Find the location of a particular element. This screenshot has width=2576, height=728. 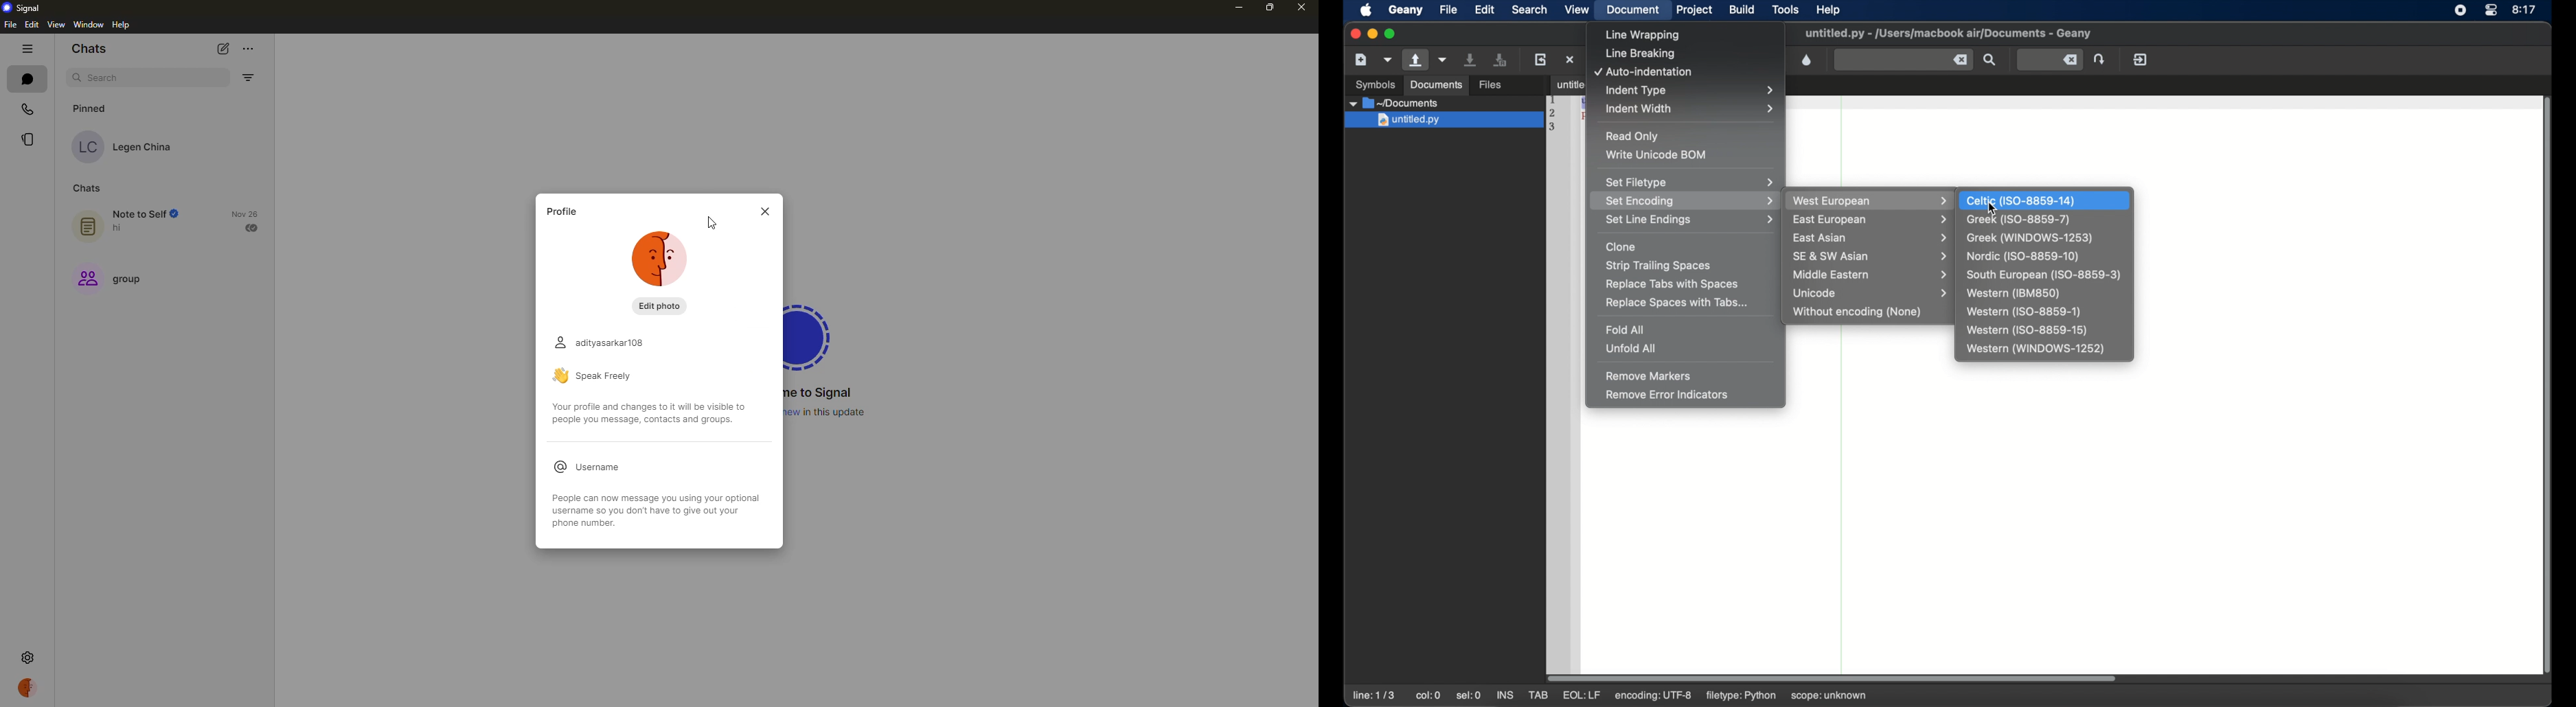

signal is located at coordinates (25, 7).